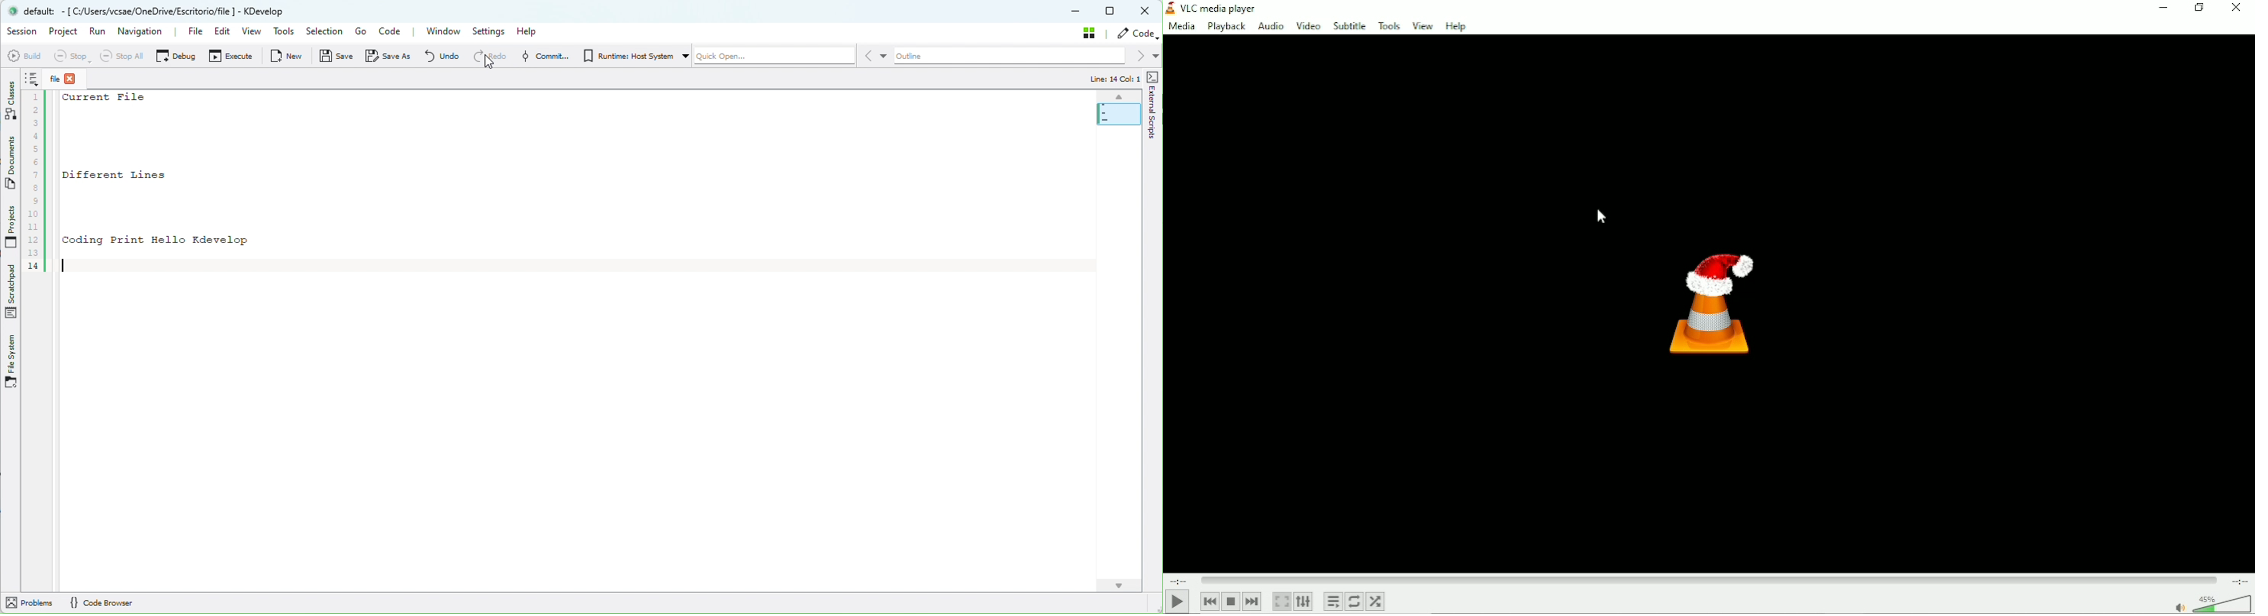  I want to click on Next, so click(1252, 602).